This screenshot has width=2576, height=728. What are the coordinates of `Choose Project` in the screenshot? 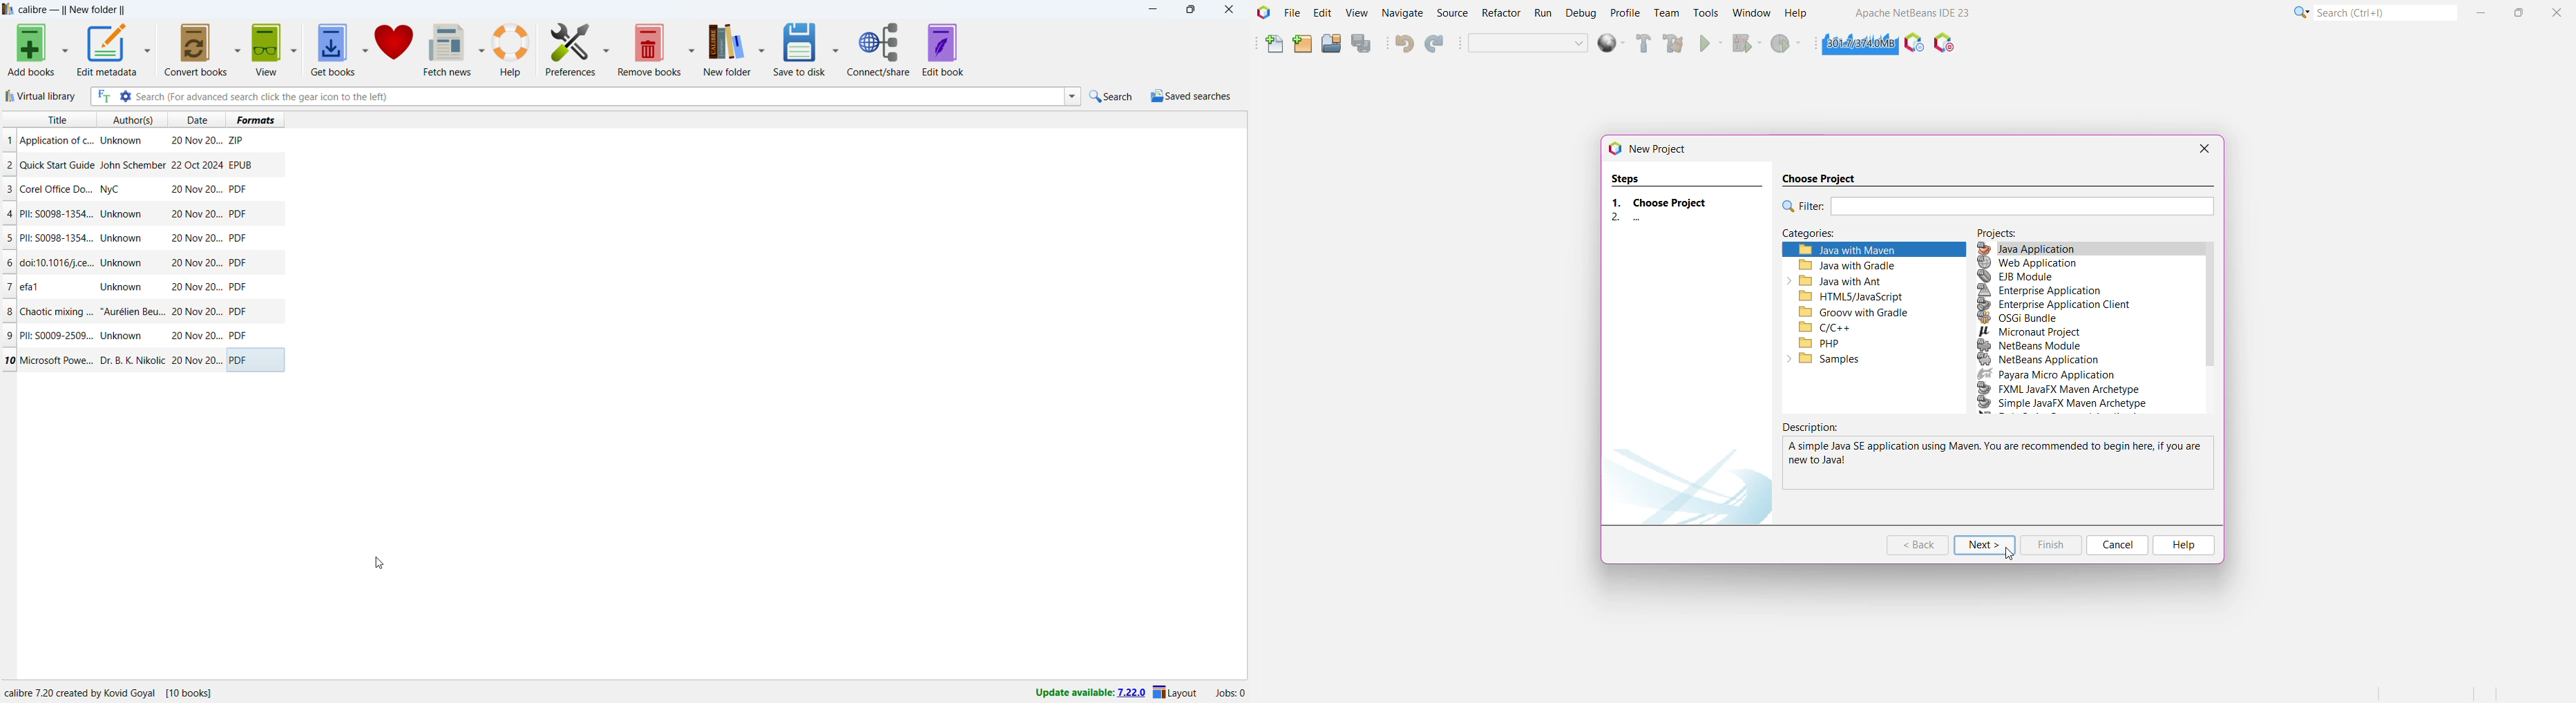 It's located at (1672, 202).